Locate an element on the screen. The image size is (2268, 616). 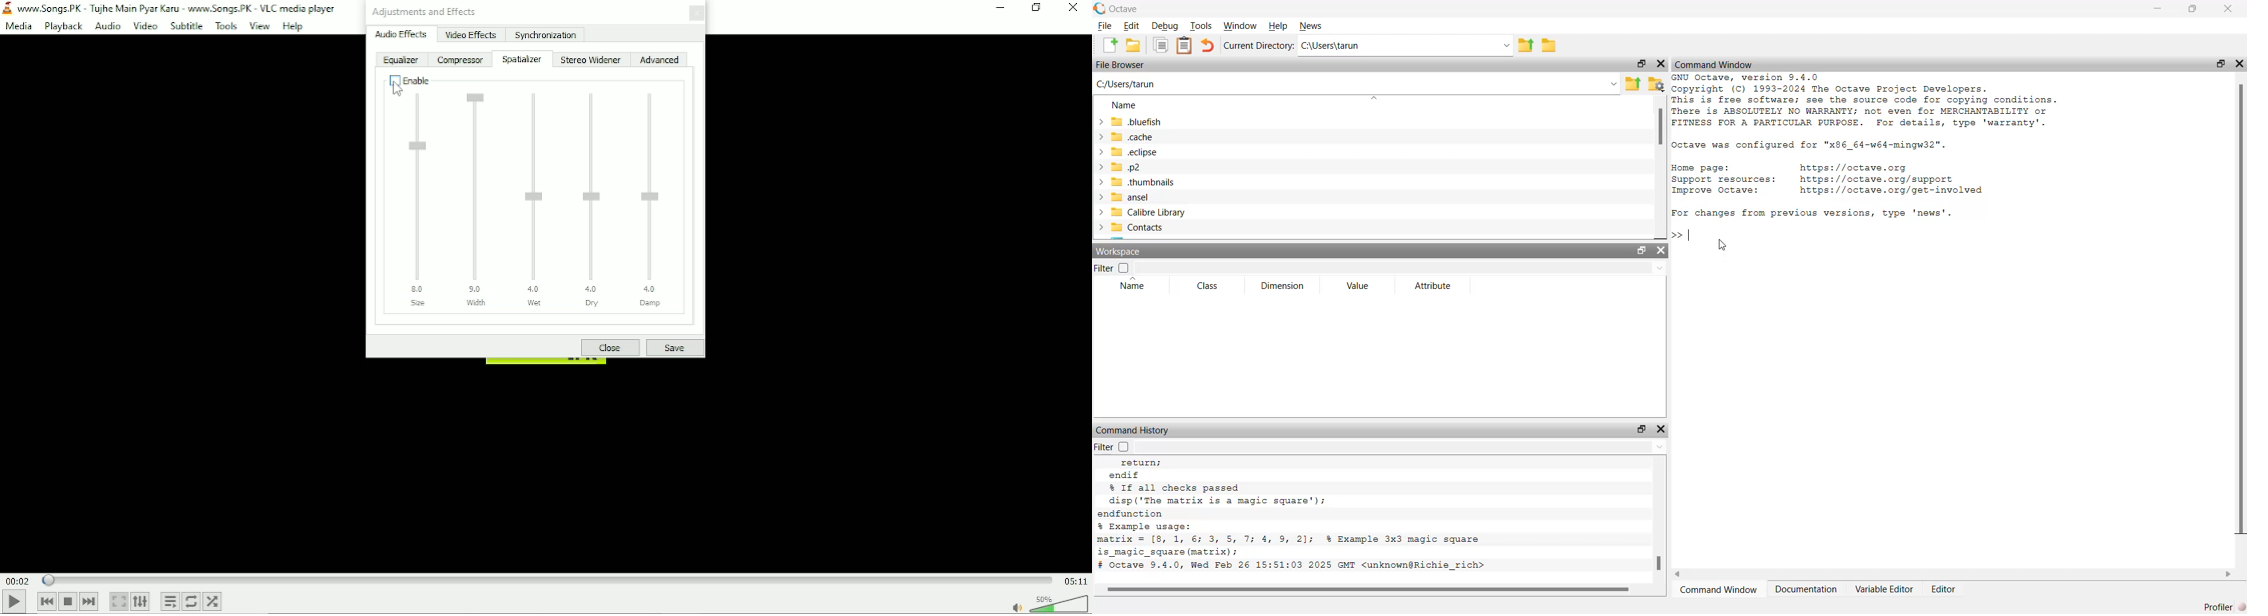
Attribute is located at coordinates (1435, 286).